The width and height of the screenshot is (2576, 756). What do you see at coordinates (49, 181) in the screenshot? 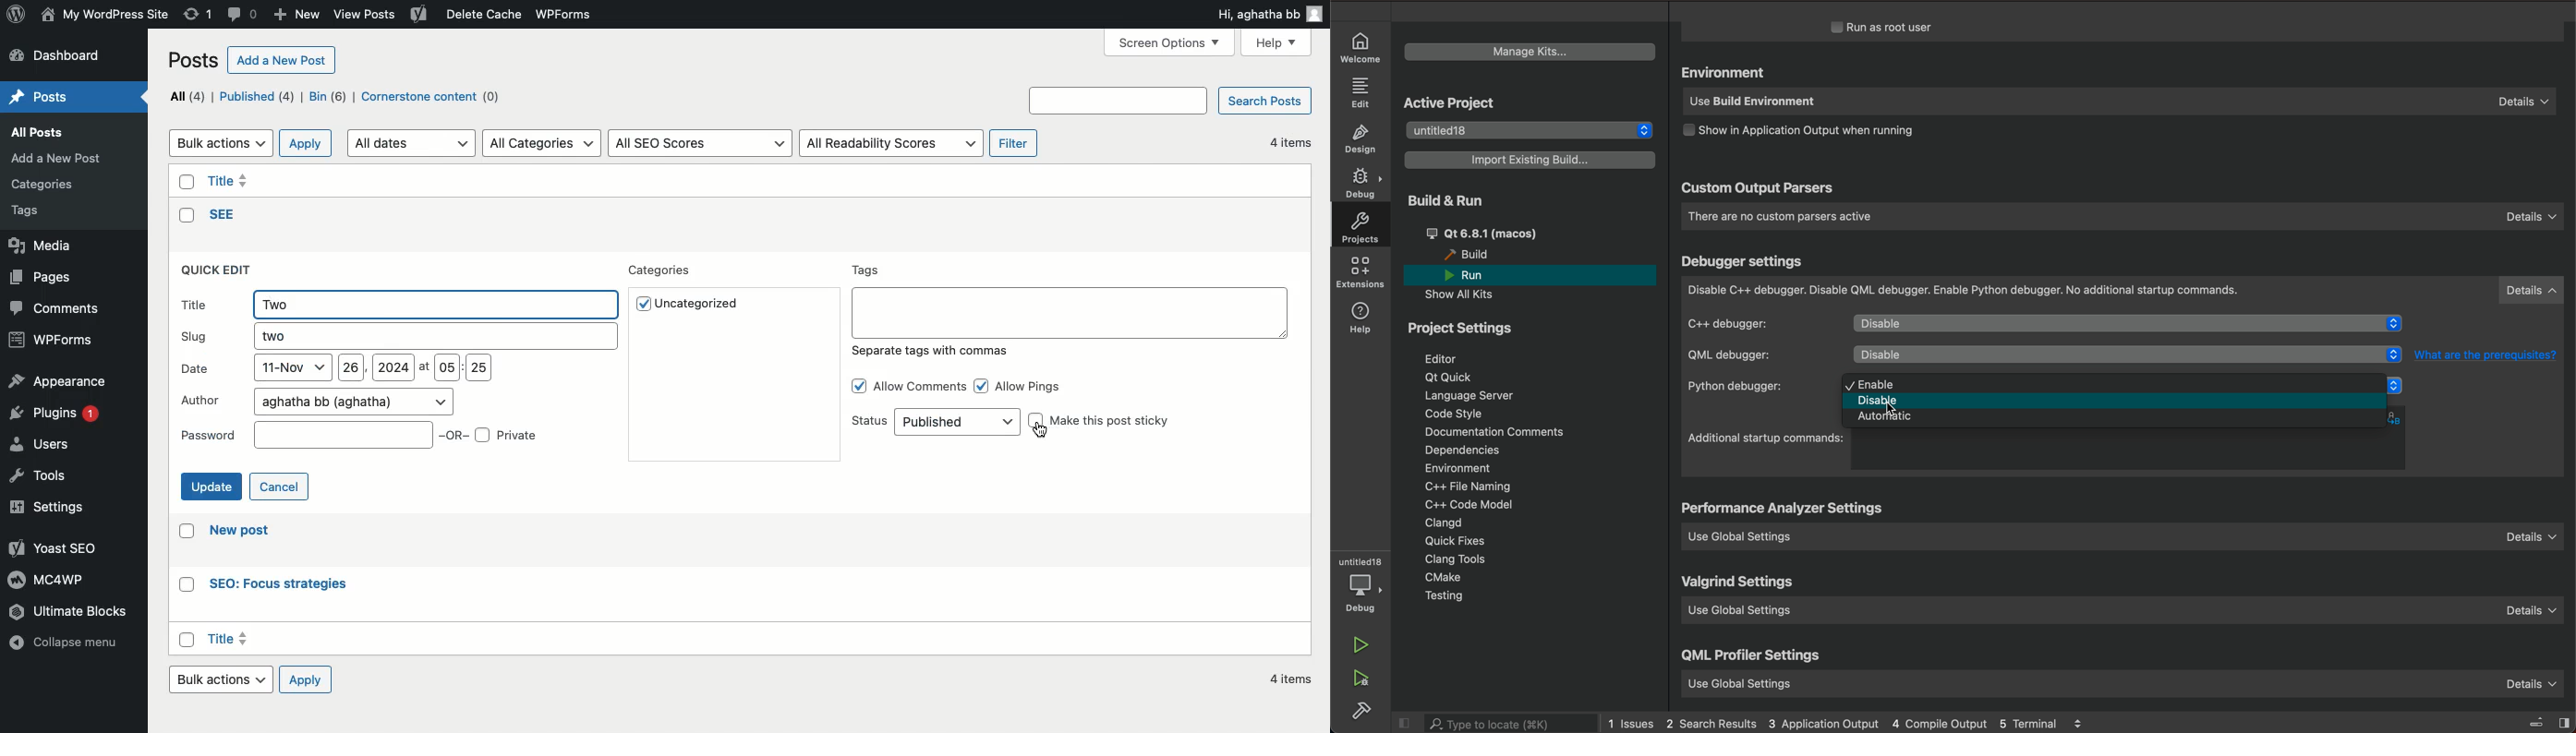
I see `categories` at bounding box center [49, 181].